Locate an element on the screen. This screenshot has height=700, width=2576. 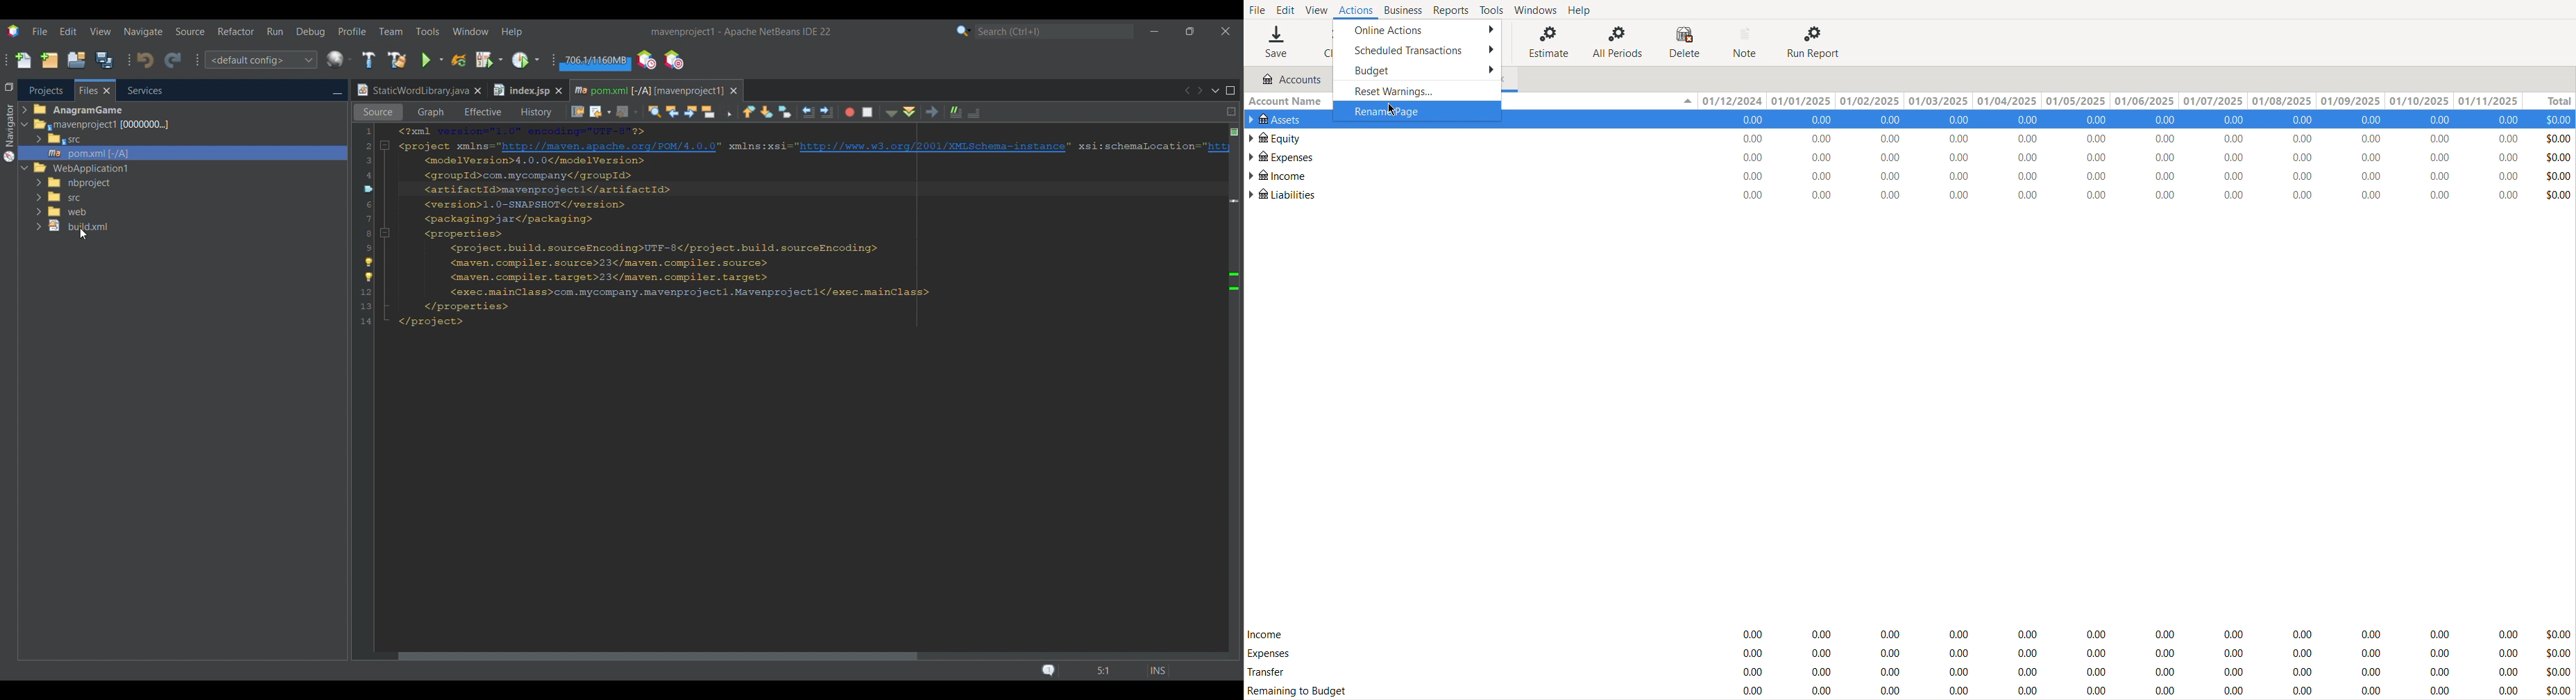
Redo is located at coordinates (173, 61).